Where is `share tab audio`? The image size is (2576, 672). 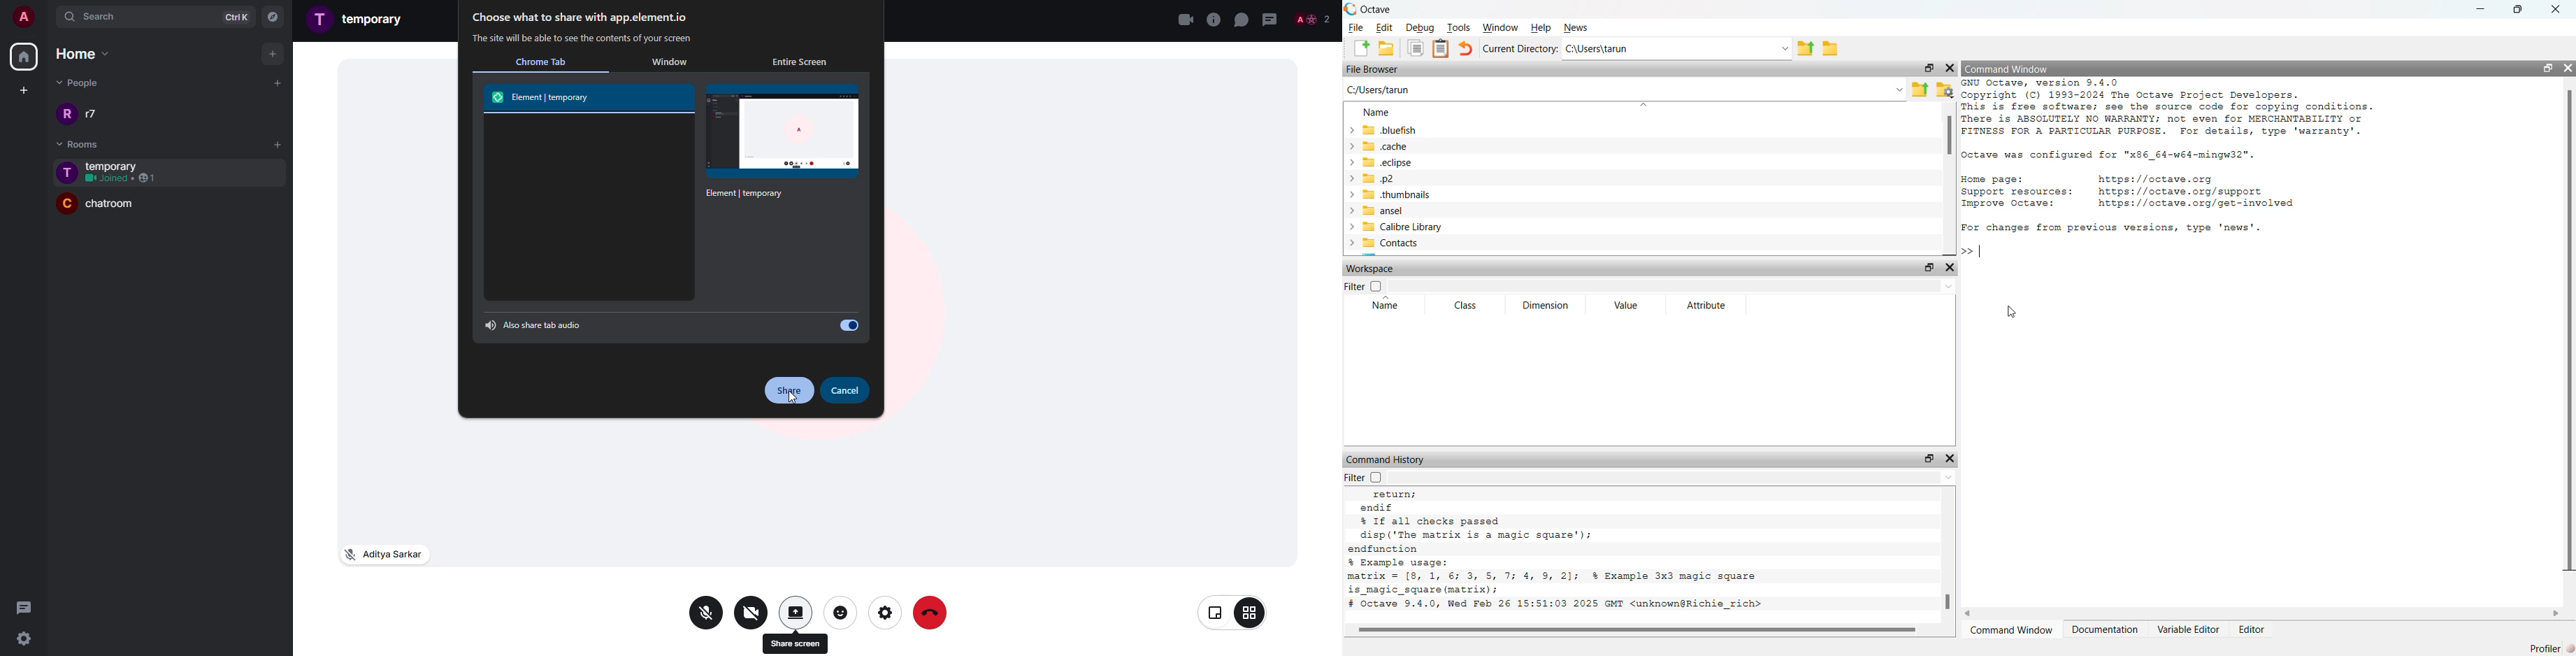
share tab audio is located at coordinates (535, 325).